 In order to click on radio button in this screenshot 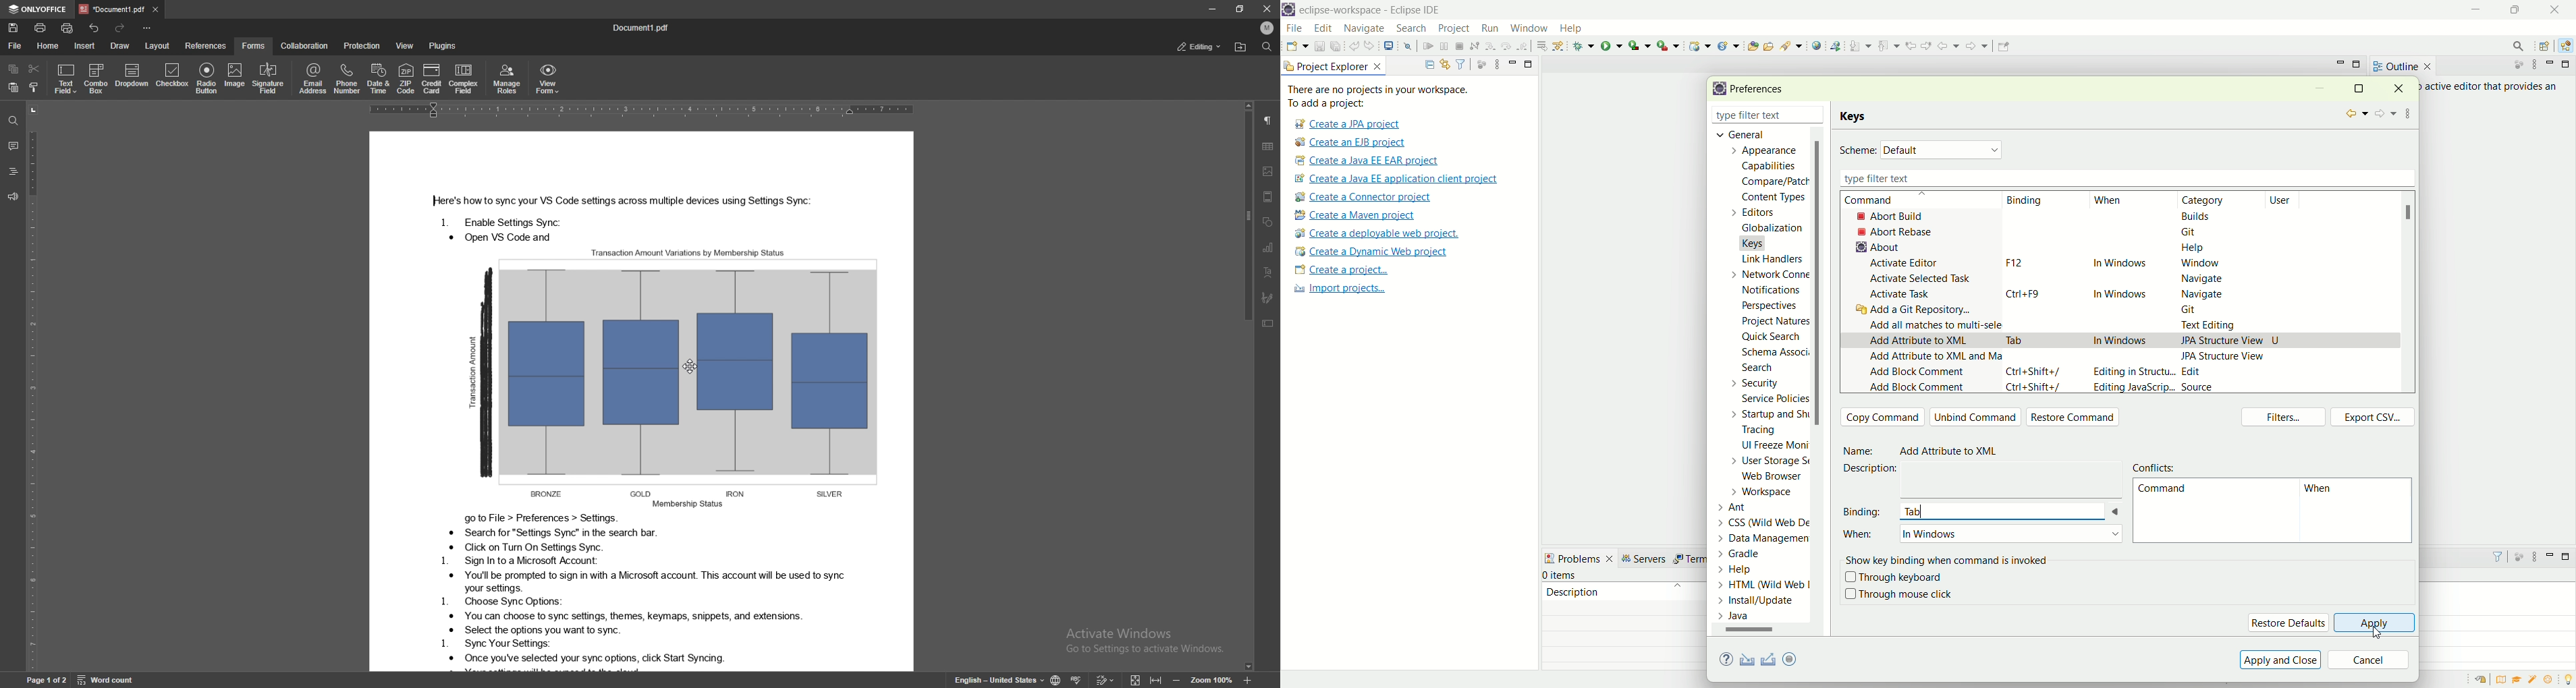, I will do `click(207, 77)`.